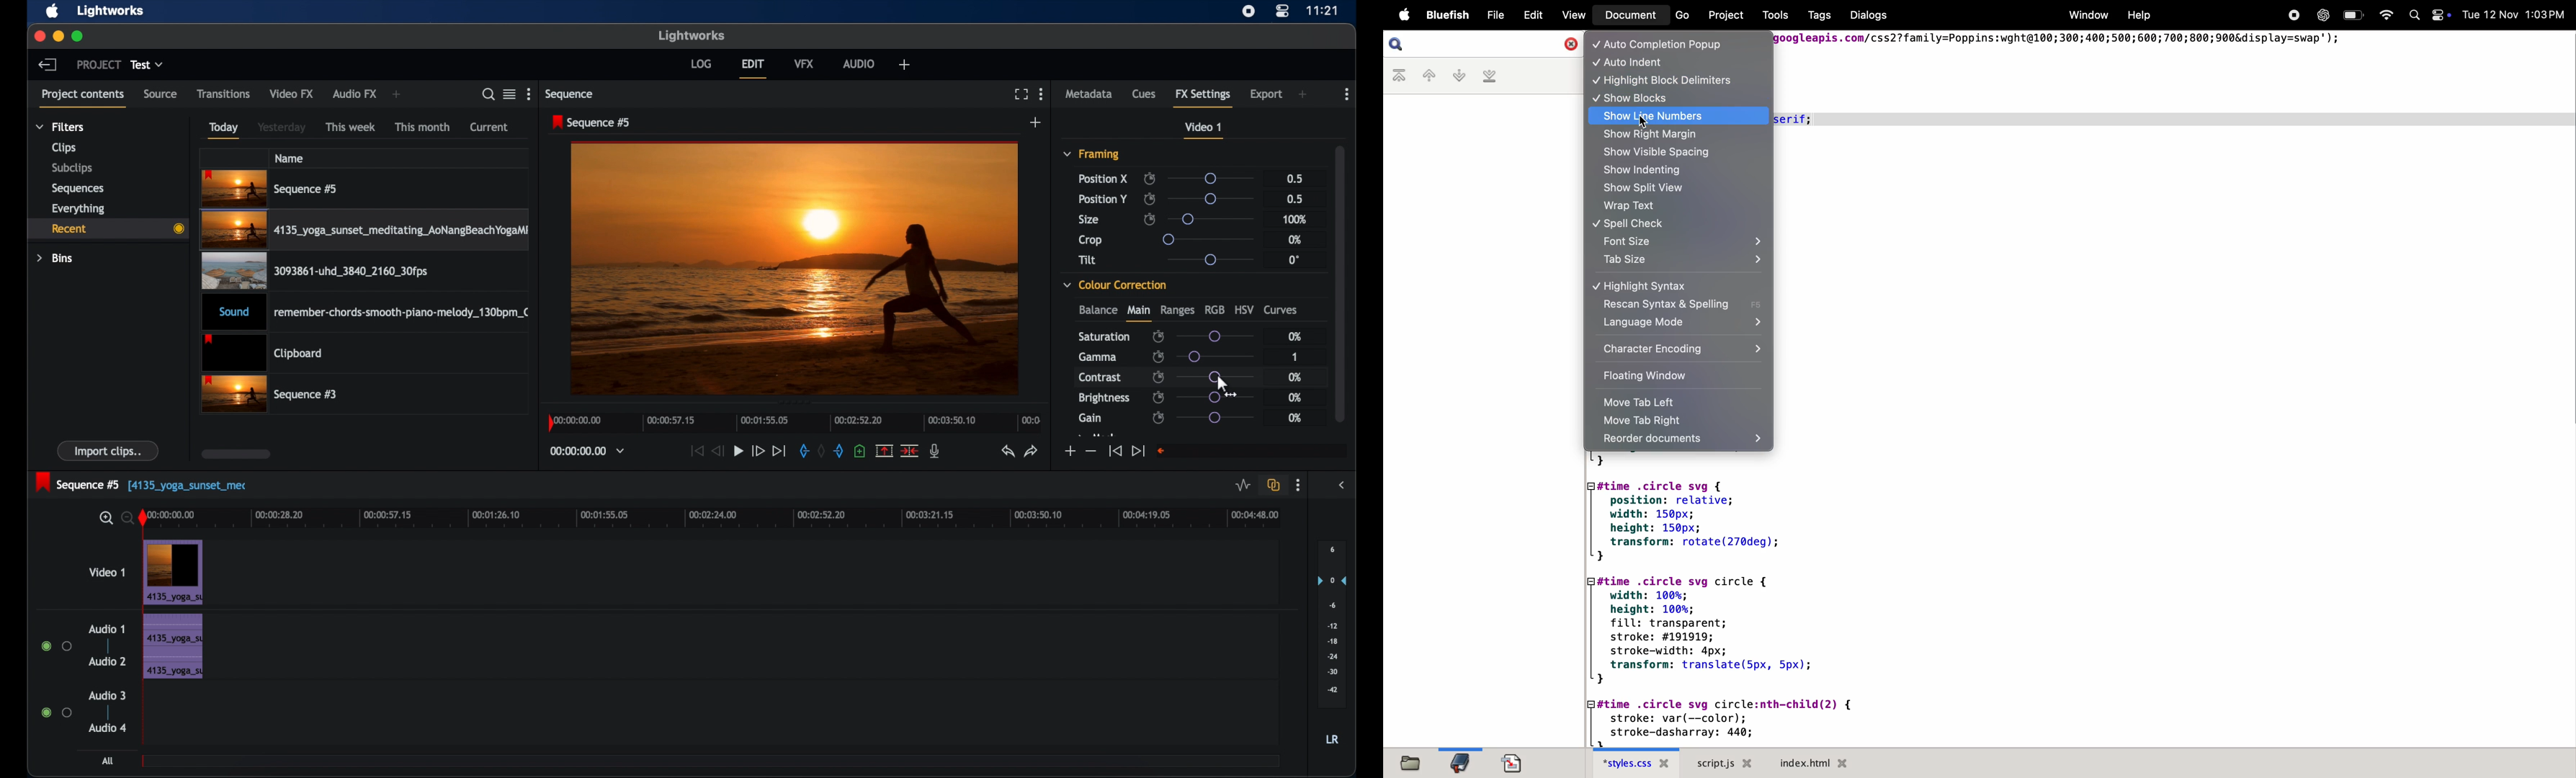 Image resolution: width=2576 pixels, height=784 pixels. What do you see at coordinates (1868, 16) in the screenshot?
I see `Dialogs` at bounding box center [1868, 16].